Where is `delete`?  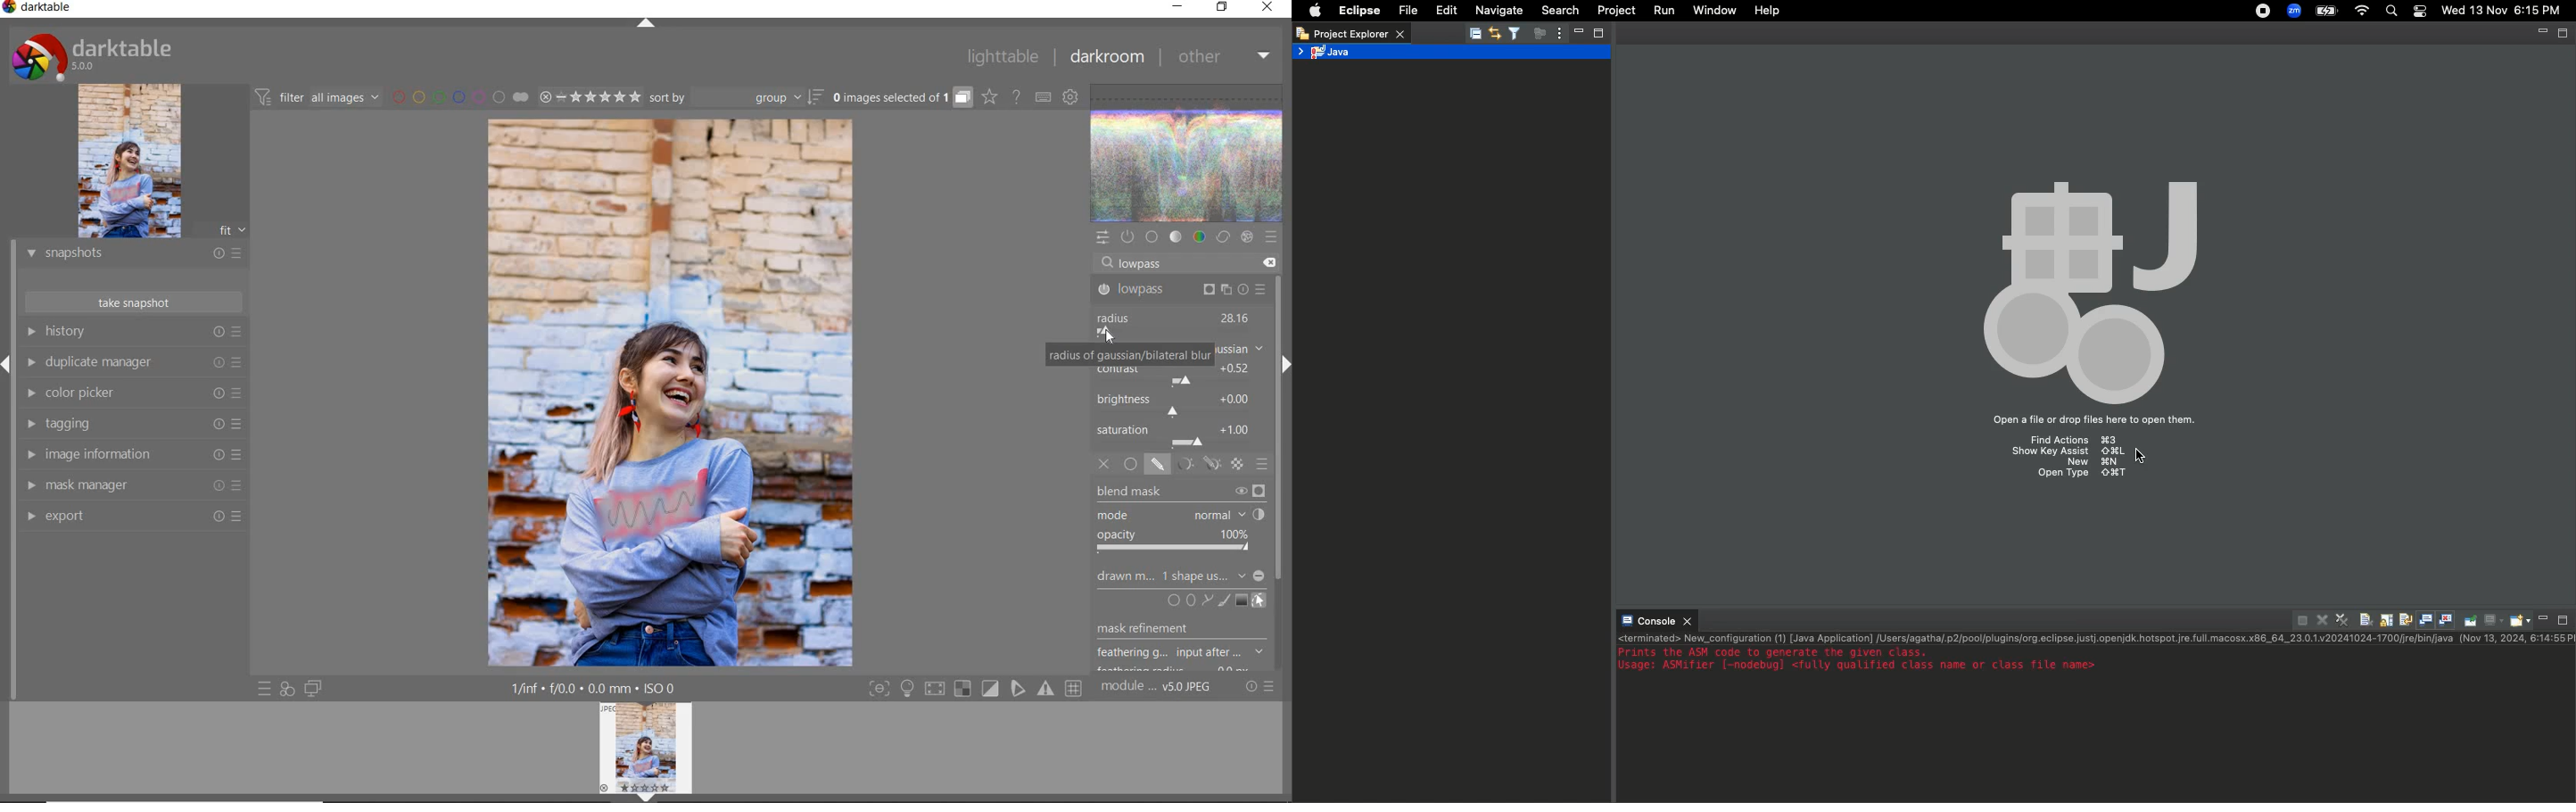
delete is located at coordinates (1266, 262).